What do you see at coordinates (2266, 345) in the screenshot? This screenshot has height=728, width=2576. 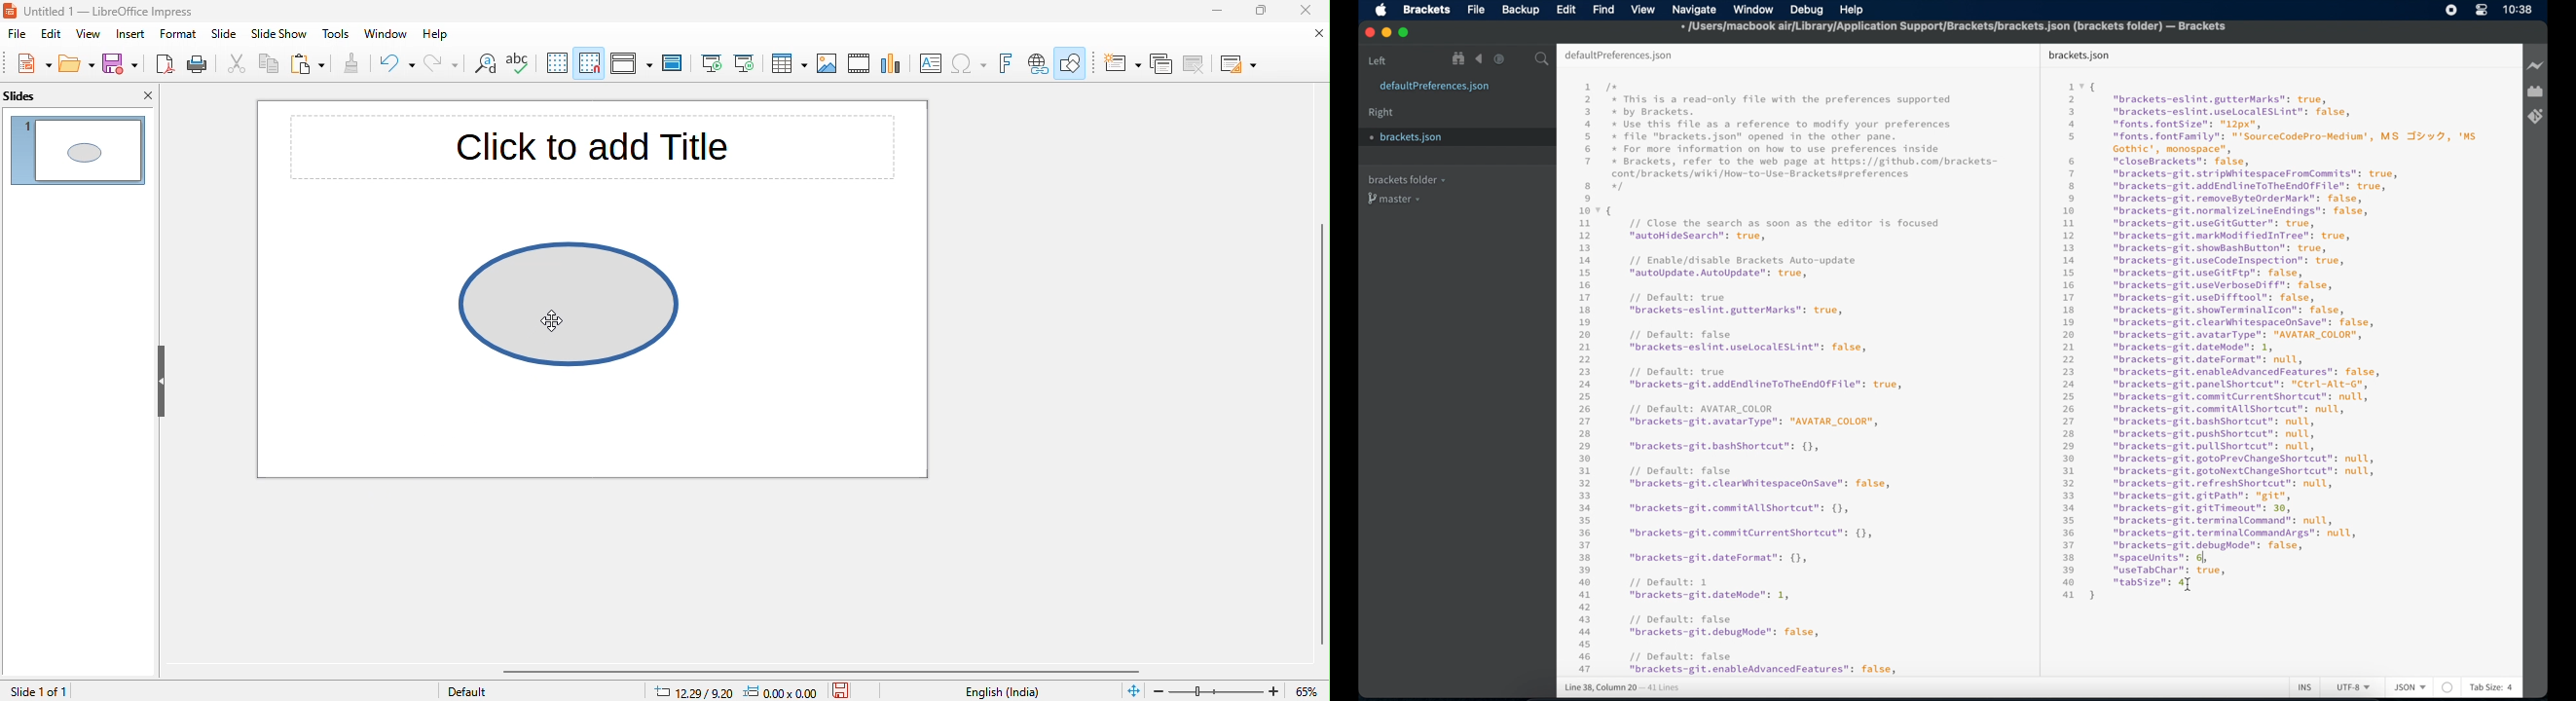 I see `json syntax` at bounding box center [2266, 345].